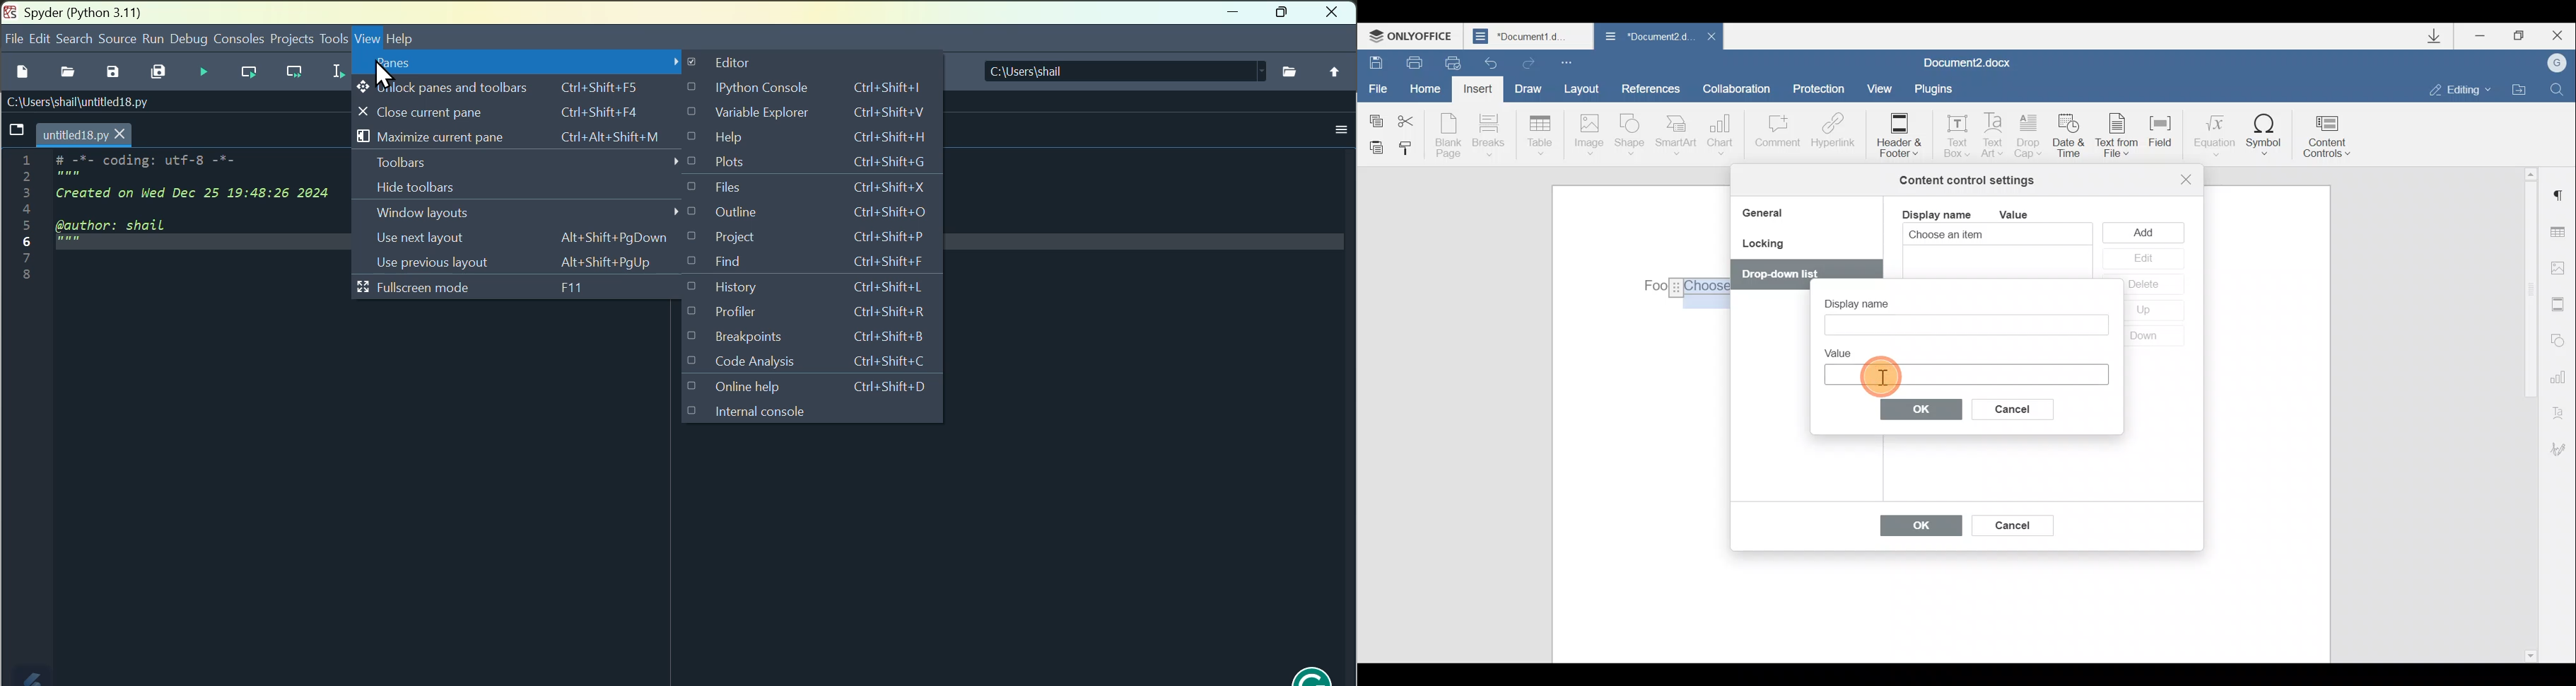 This screenshot has height=700, width=2576. I want to click on ONLYOFFICE, so click(1413, 36).